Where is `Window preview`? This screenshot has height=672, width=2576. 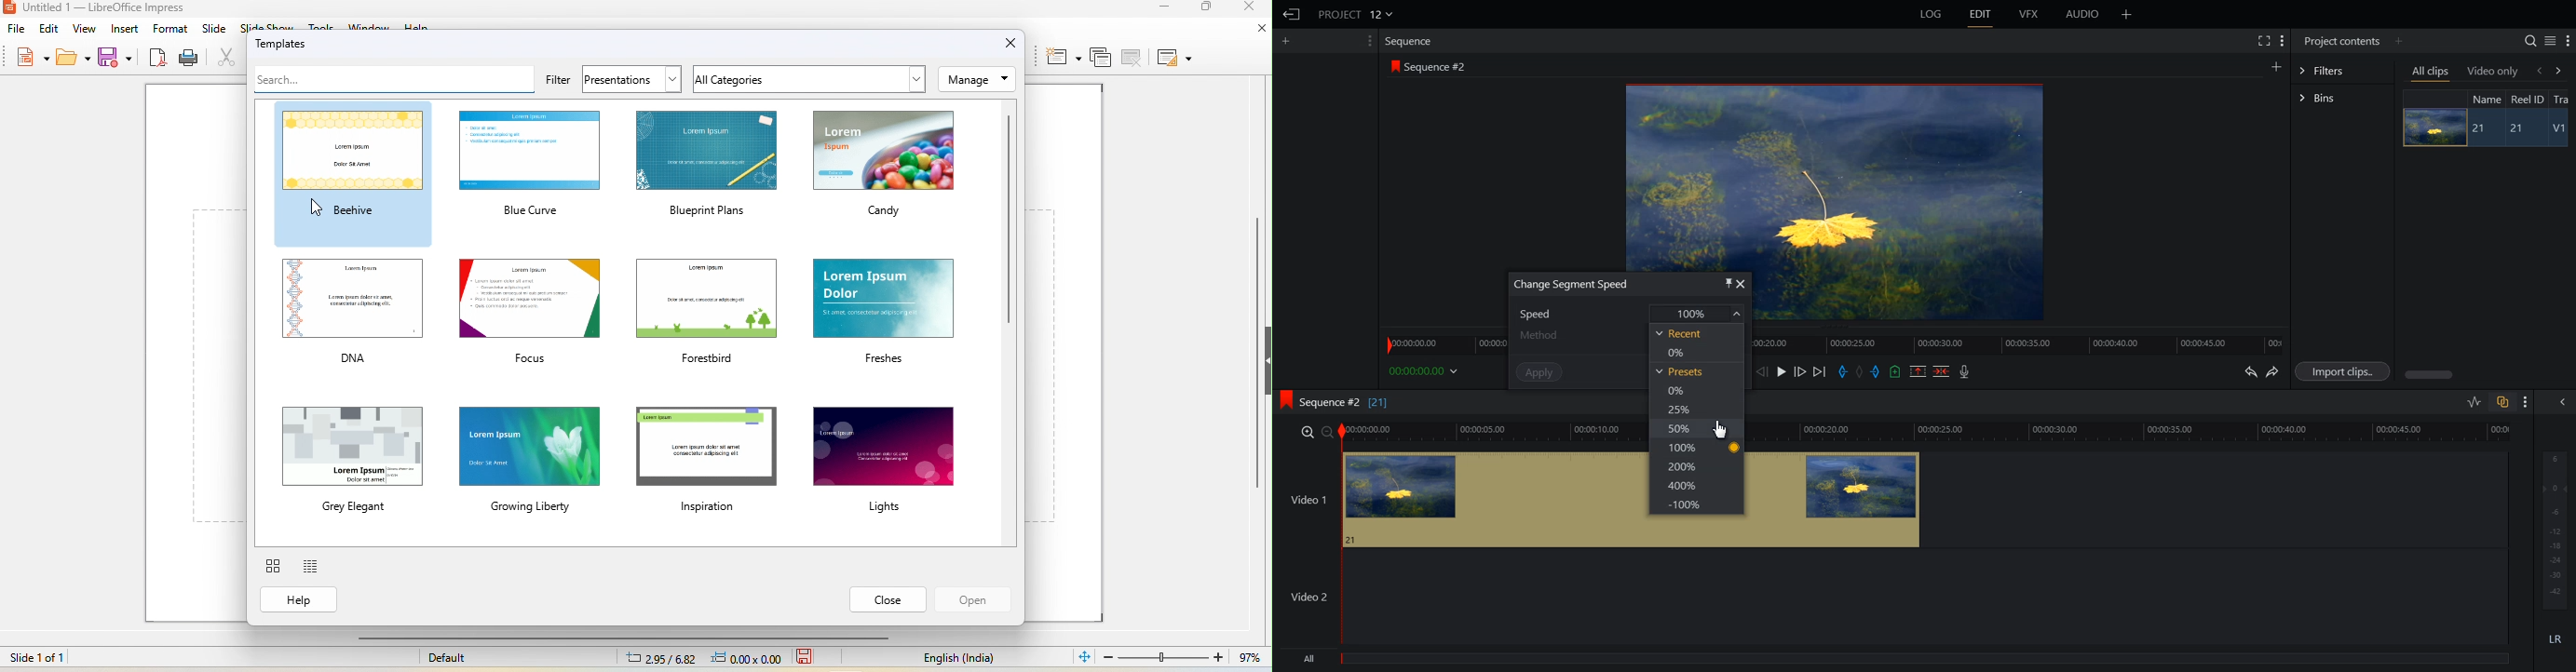
Window preview is located at coordinates (1830, 173).